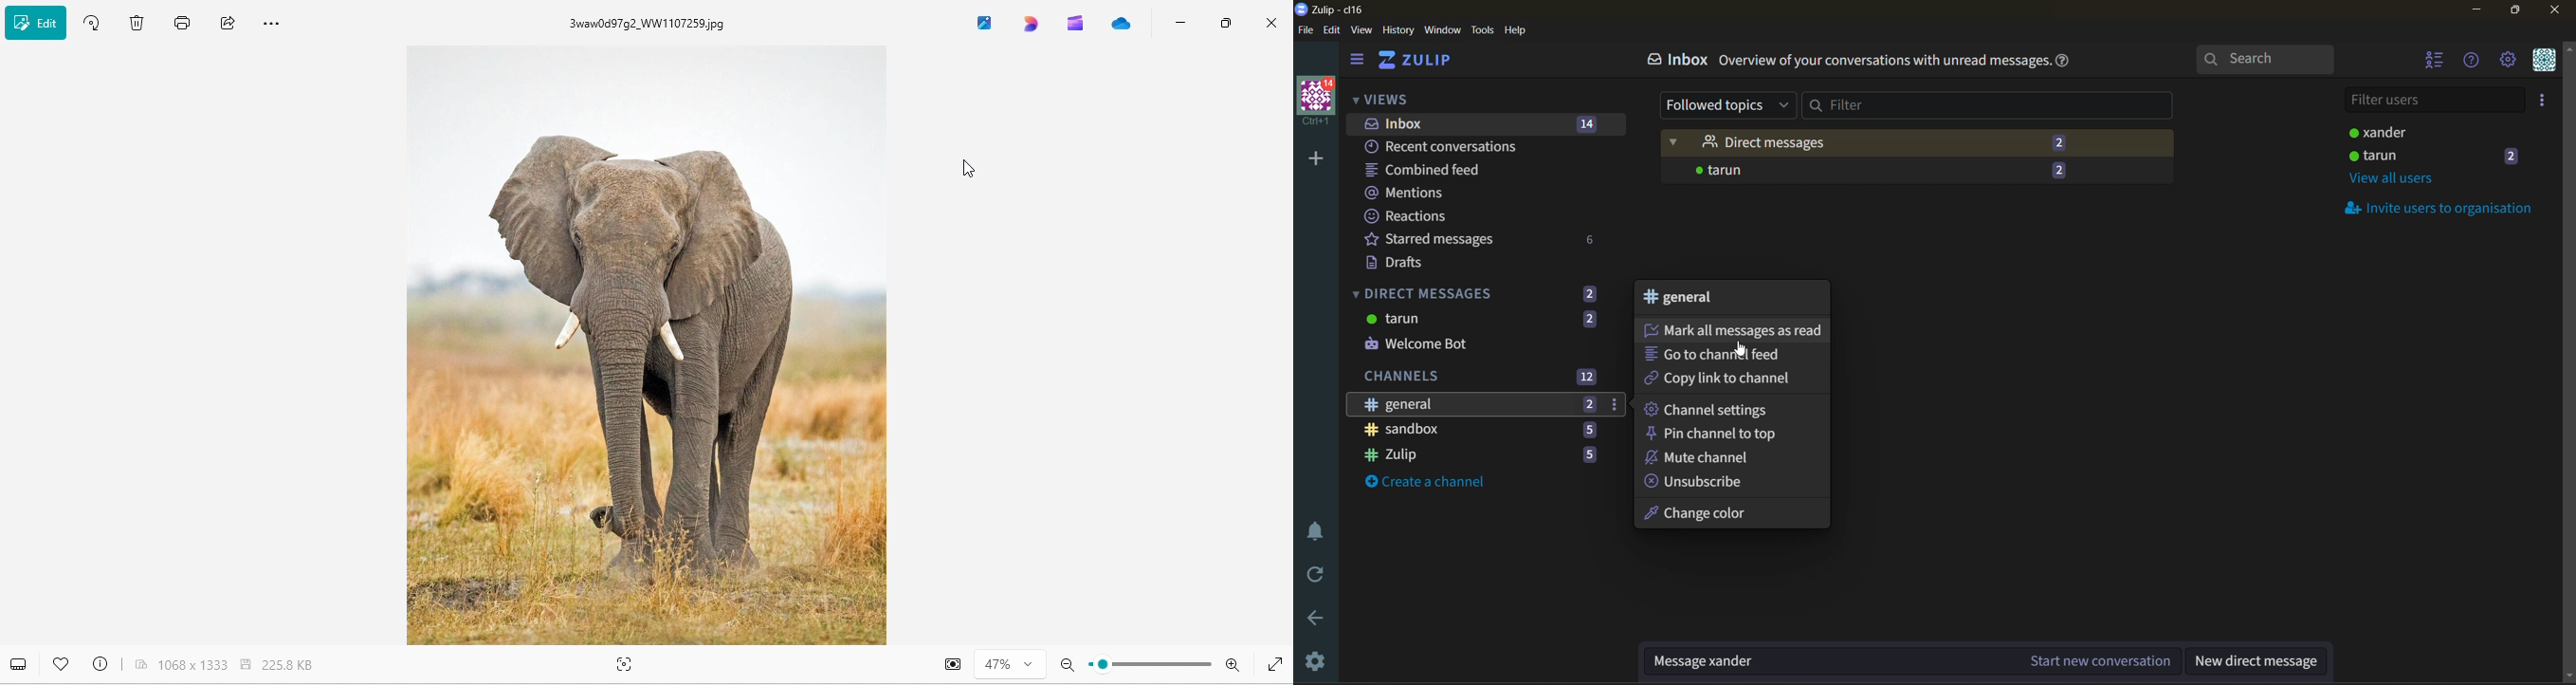  I want to click on recent conversations, so click(1456, 146).